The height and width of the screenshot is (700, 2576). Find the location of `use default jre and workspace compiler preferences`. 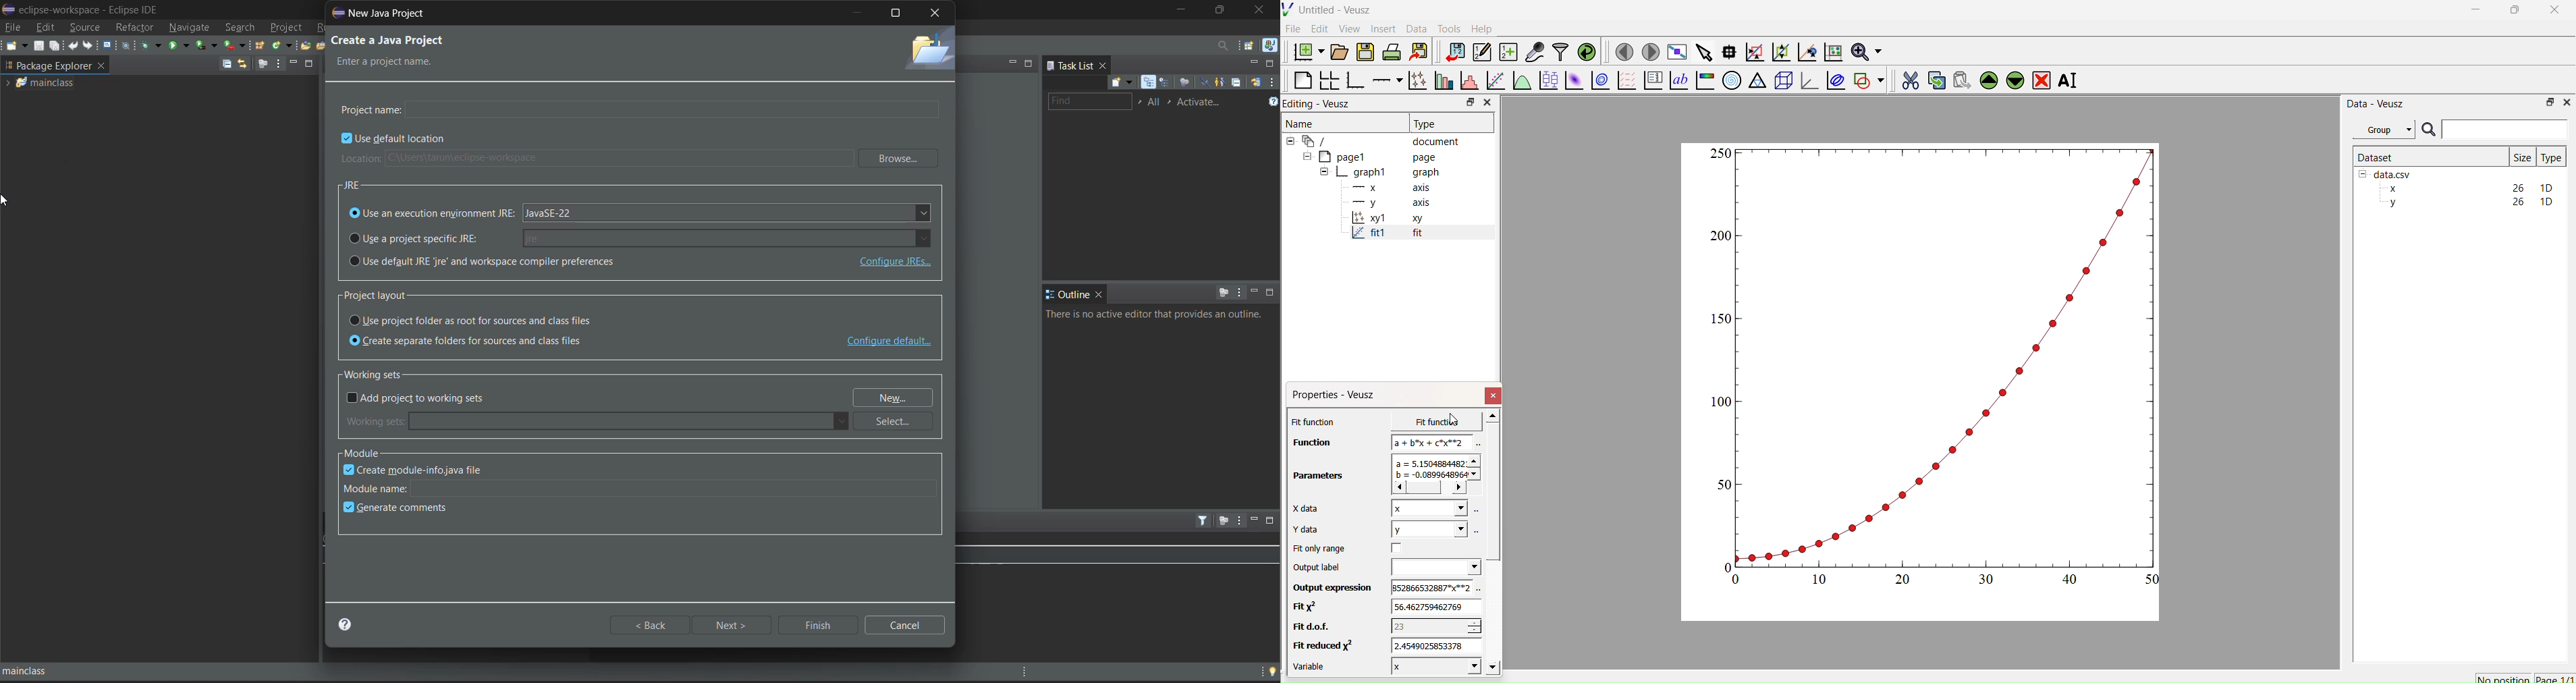

use default jre and workspace compiler preferences is located at coordinates (562, 262).